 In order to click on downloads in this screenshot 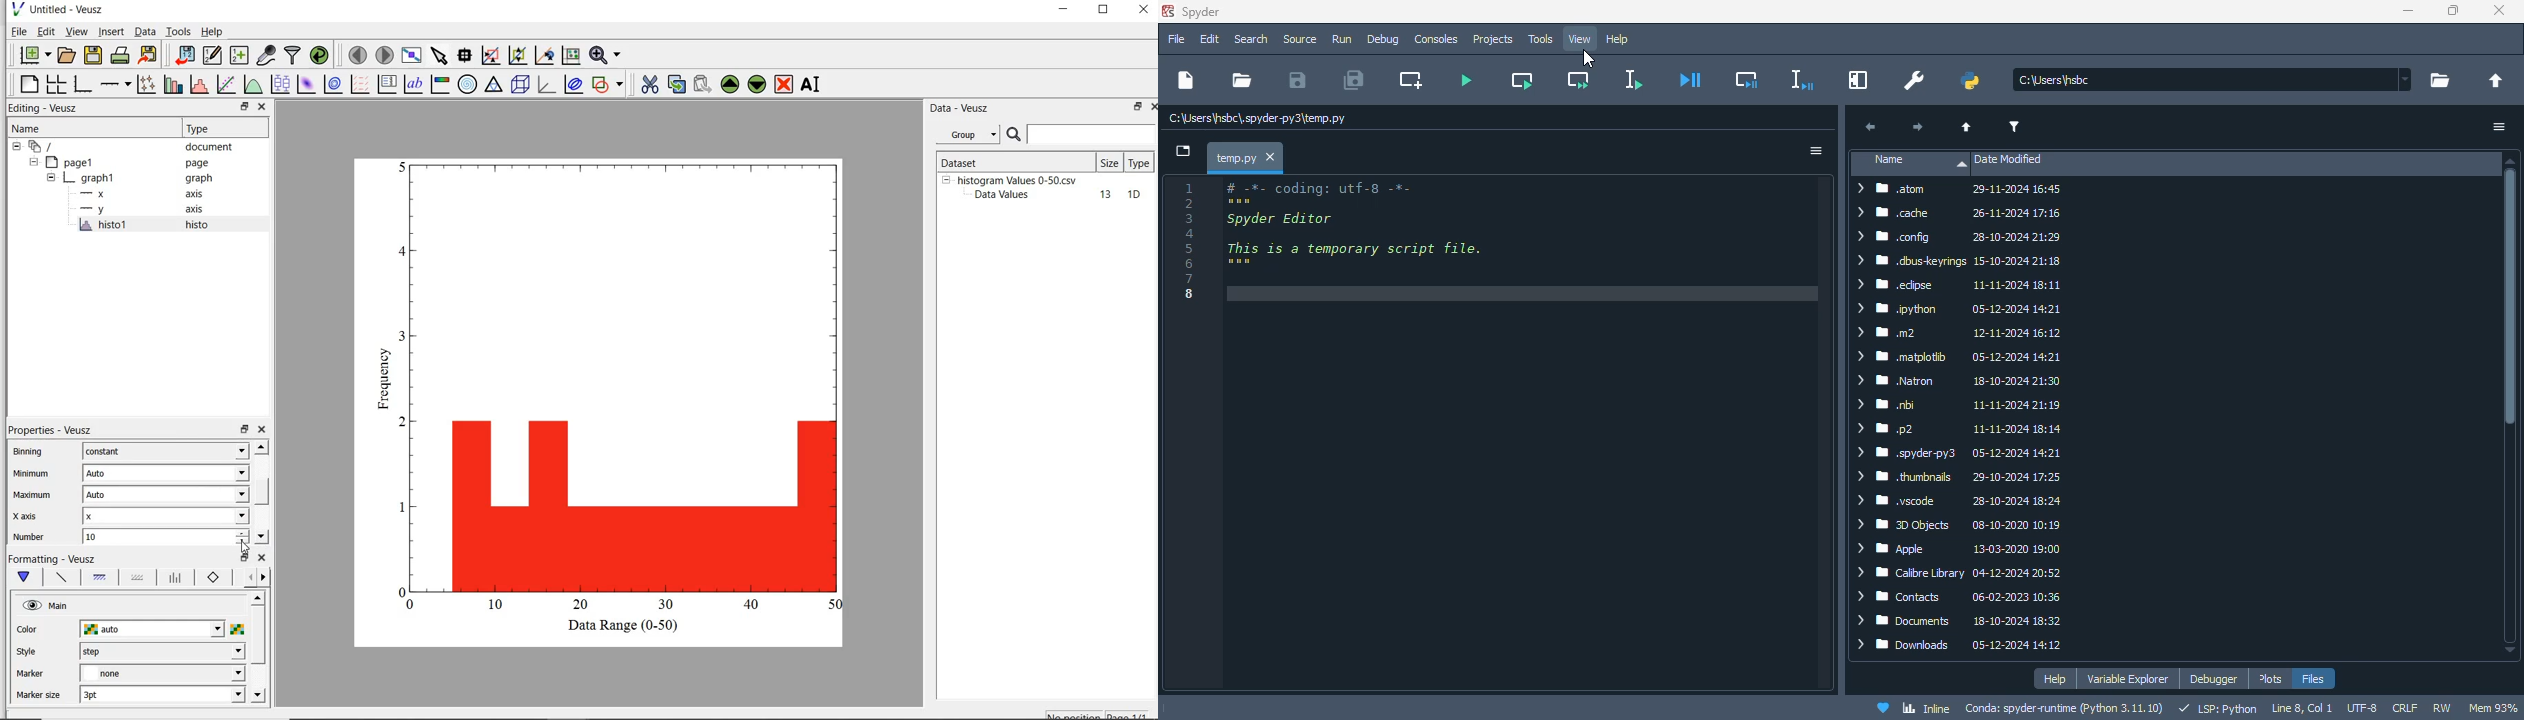, I will do `click(1964, 645)`.